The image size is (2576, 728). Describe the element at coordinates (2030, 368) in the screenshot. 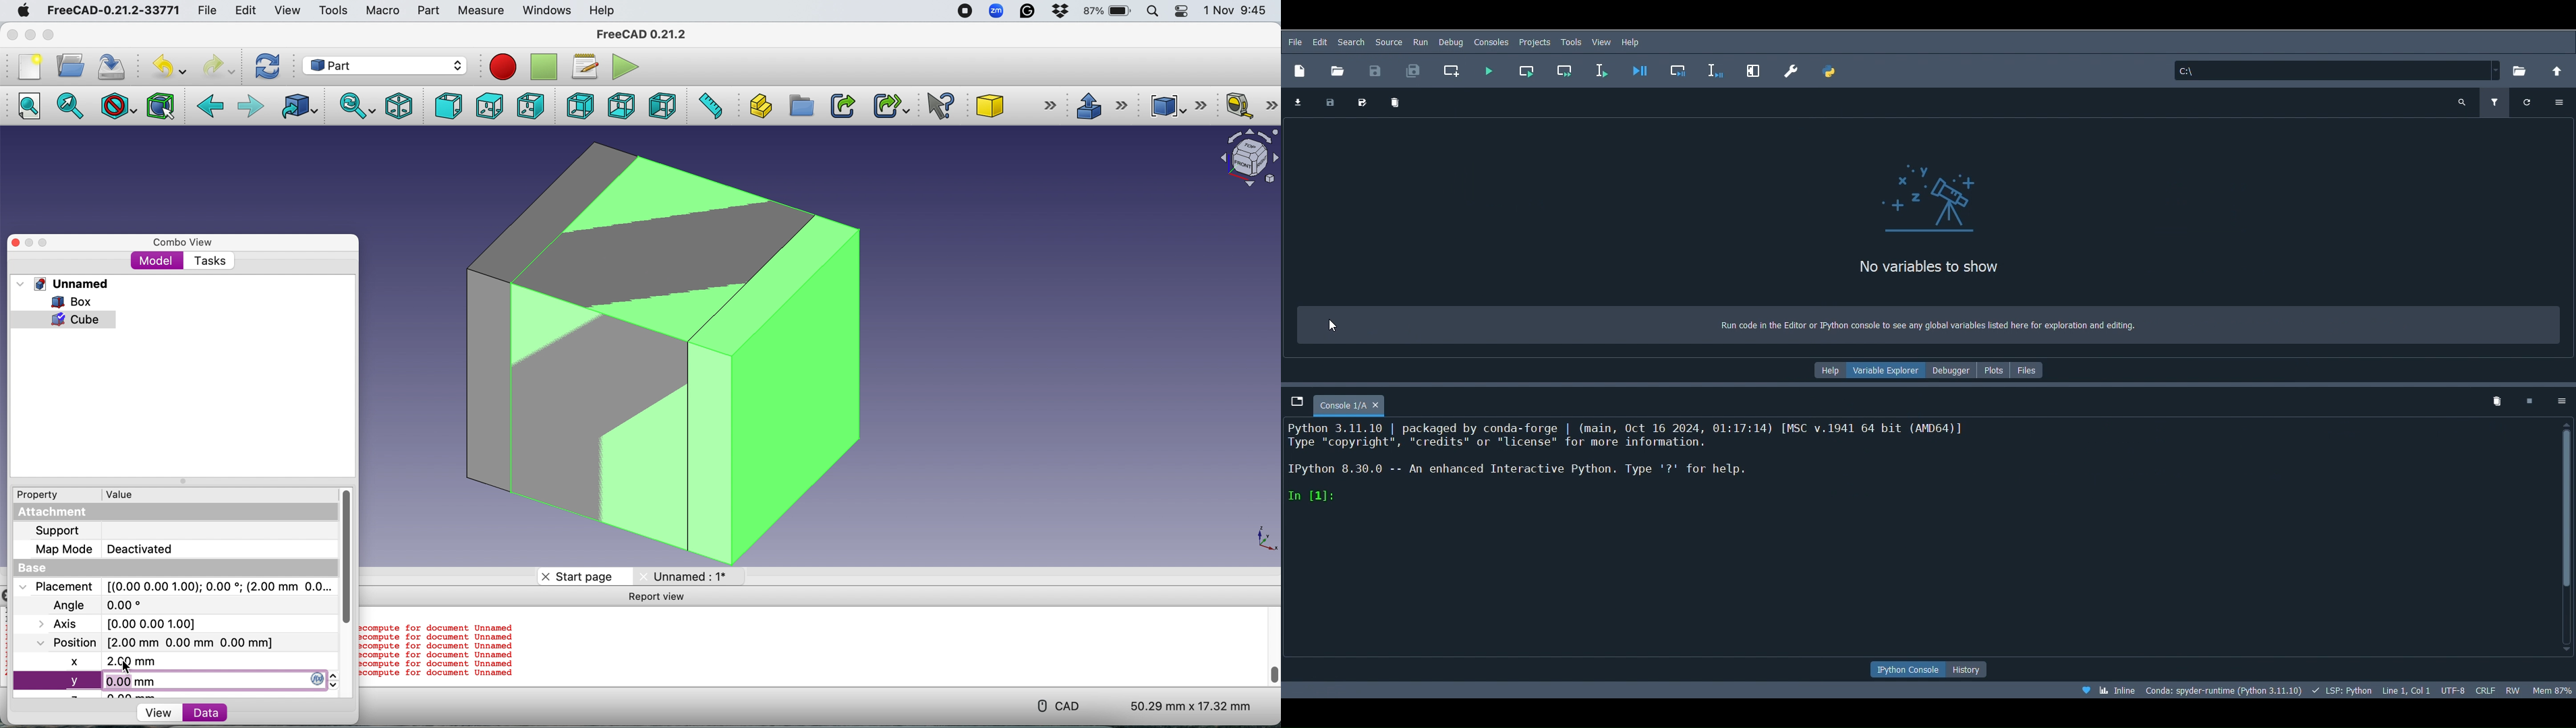

I see `FIles` at that location.